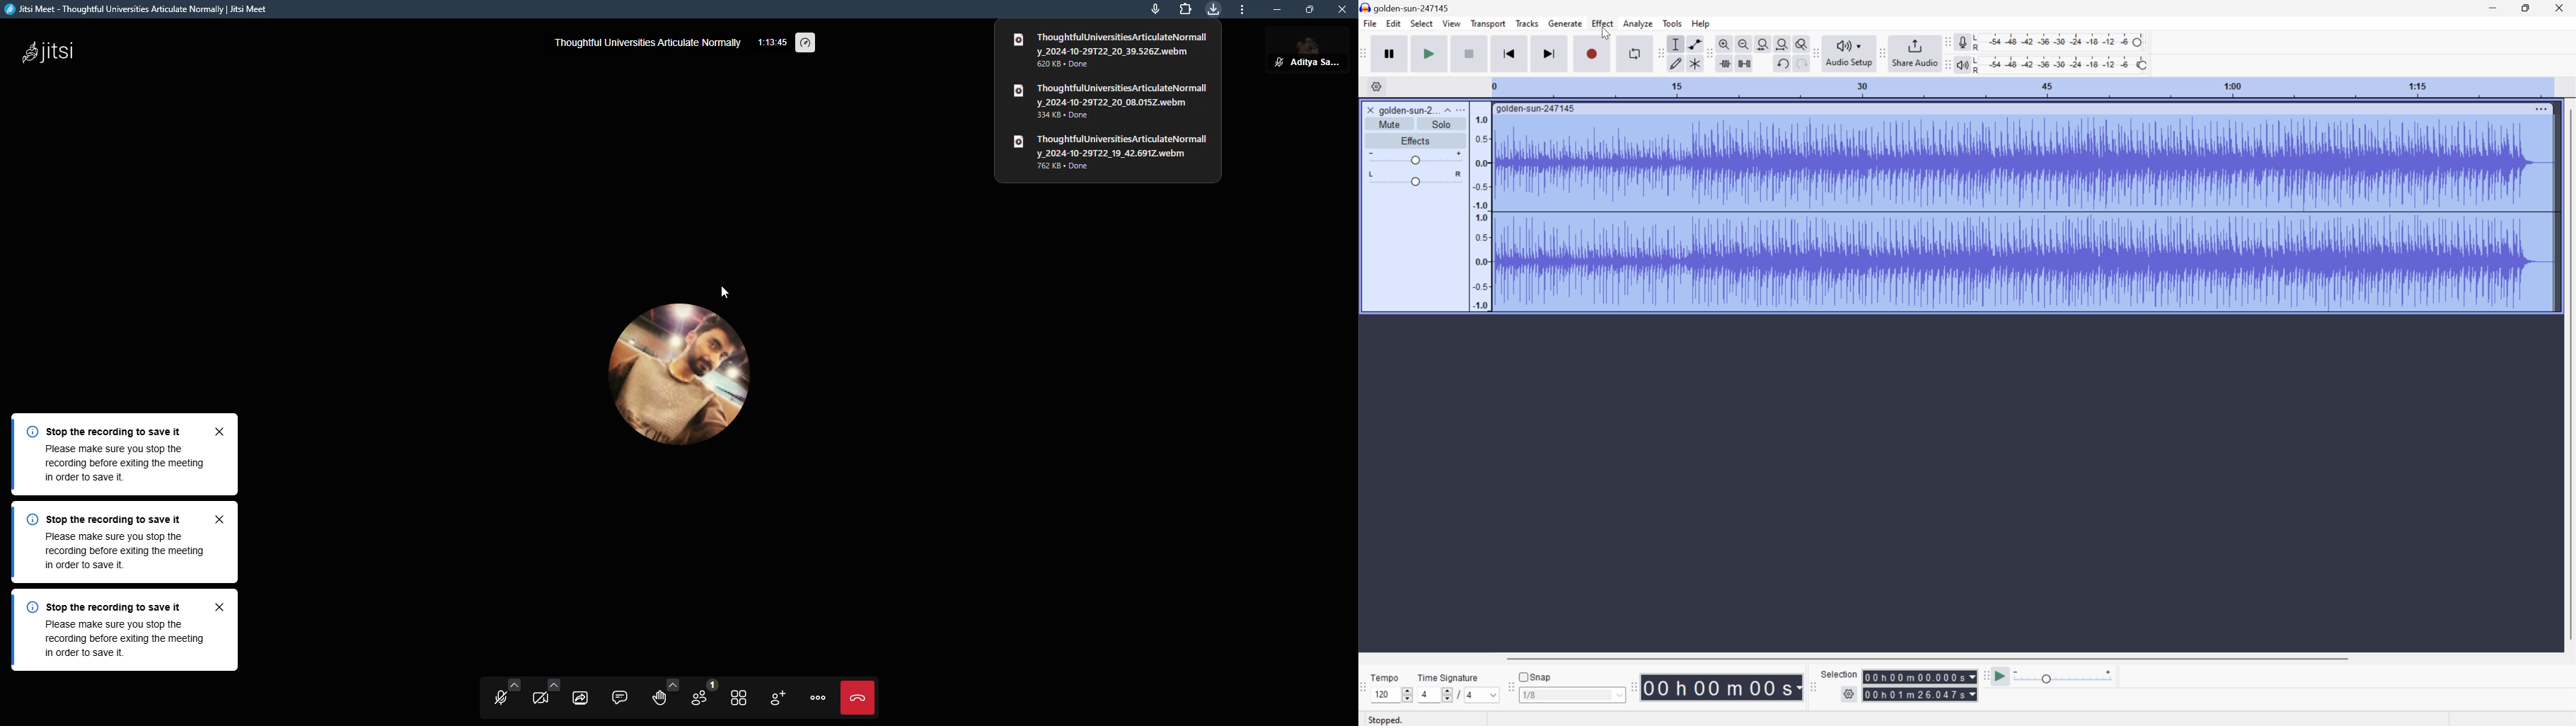 This screenshot has width=2576, height=728. Describe the element at coordinates (860, 696) in the screenshot. I see `end call` at that location.